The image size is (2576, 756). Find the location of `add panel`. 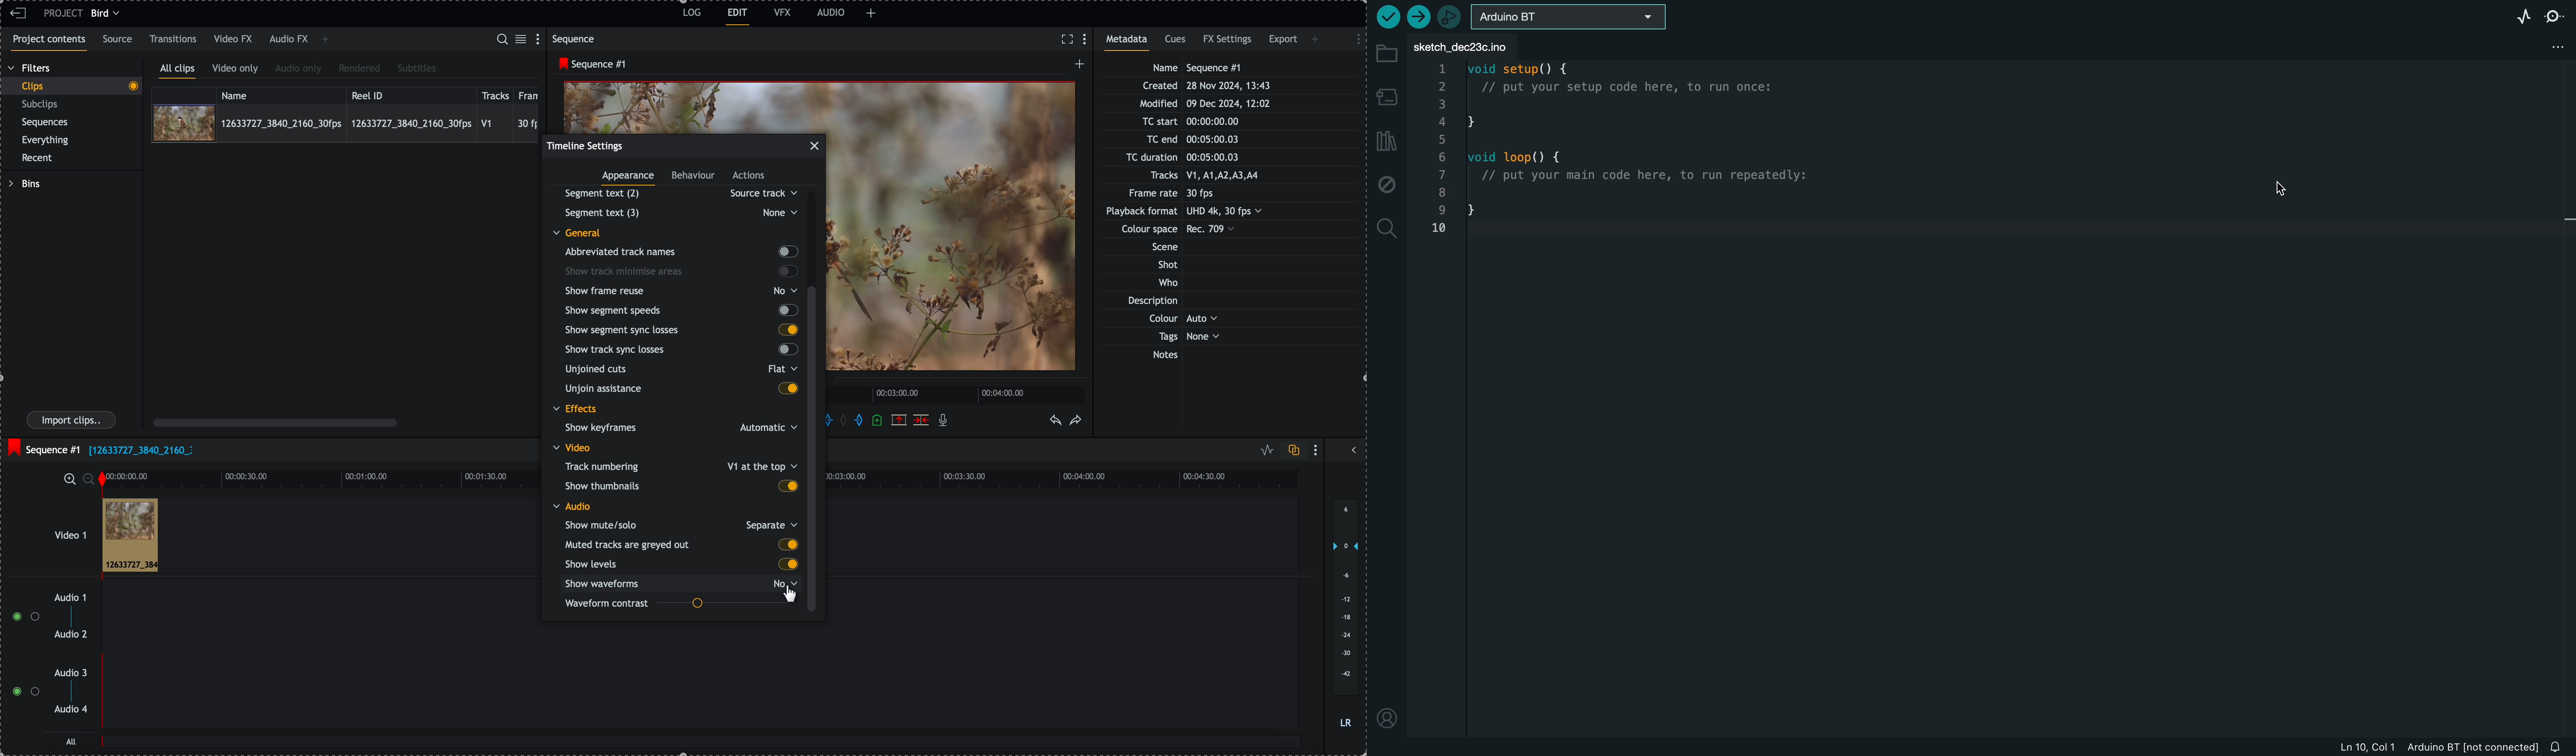

add panel is located at coordinates (871, 13).